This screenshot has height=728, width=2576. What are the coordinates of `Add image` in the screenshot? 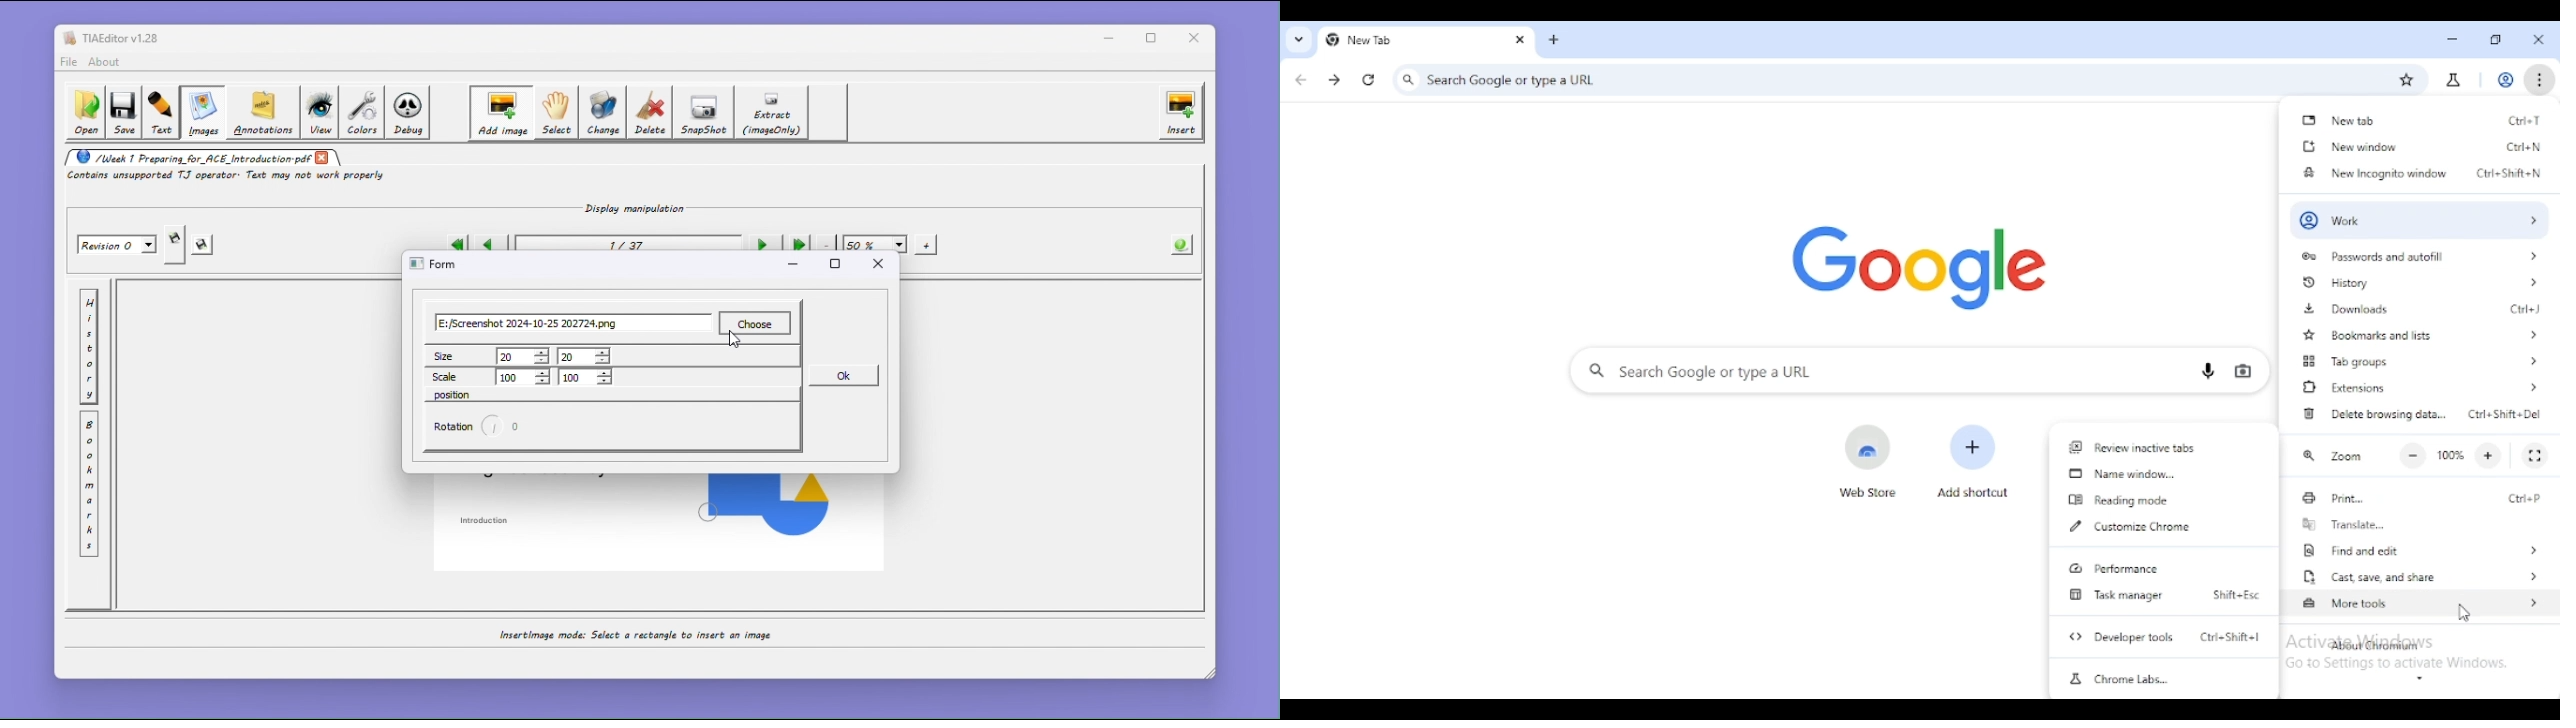 It's located at (500, 113).